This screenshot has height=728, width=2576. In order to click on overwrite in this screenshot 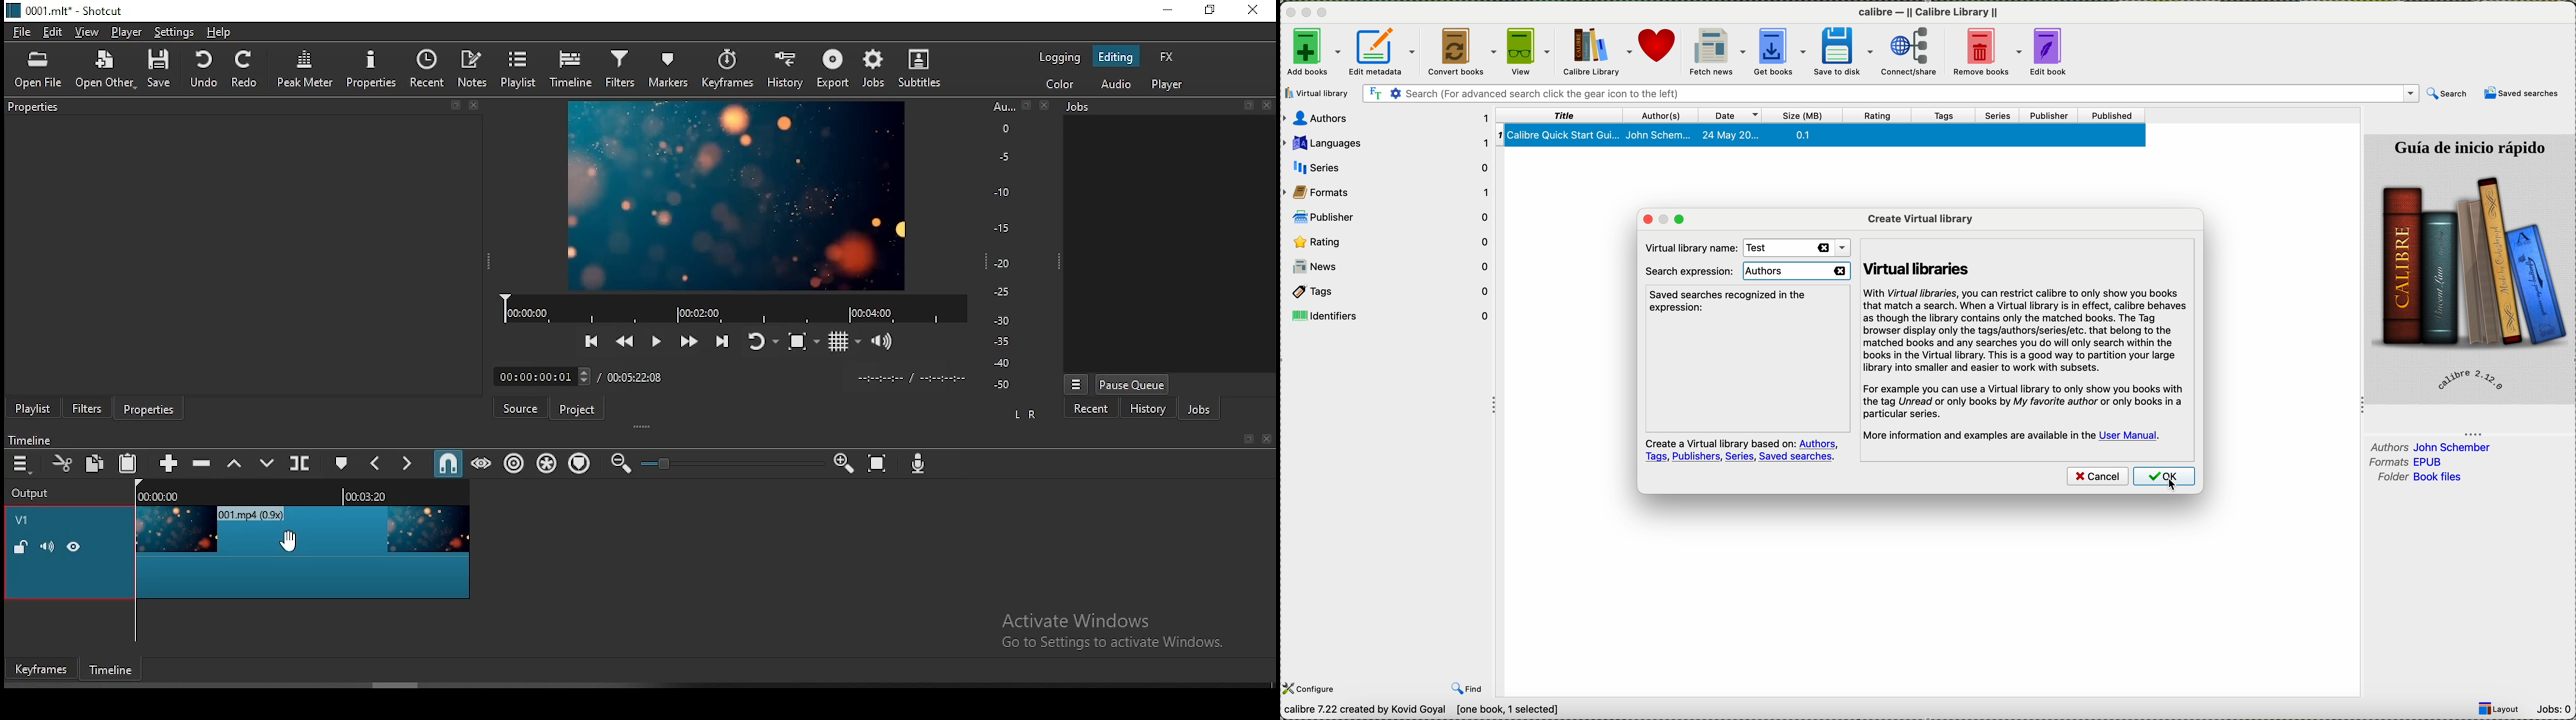, I will do `click(267, 464)`.